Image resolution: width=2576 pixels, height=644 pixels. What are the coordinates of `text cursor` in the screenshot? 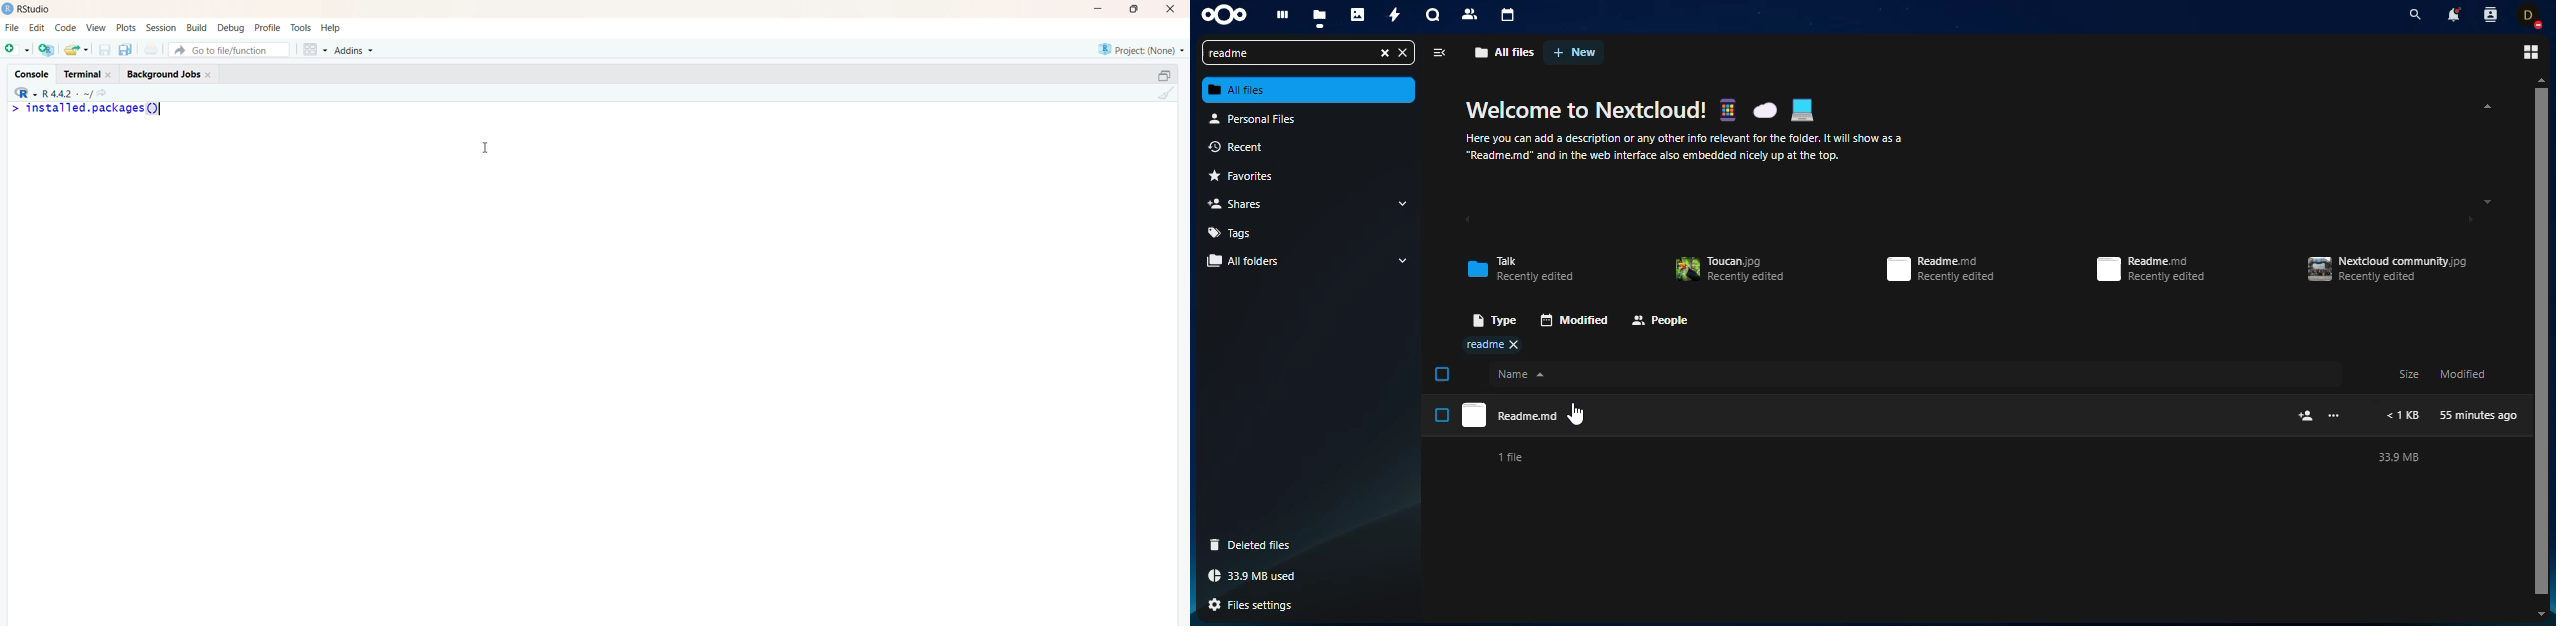 It's located at (161, 109).